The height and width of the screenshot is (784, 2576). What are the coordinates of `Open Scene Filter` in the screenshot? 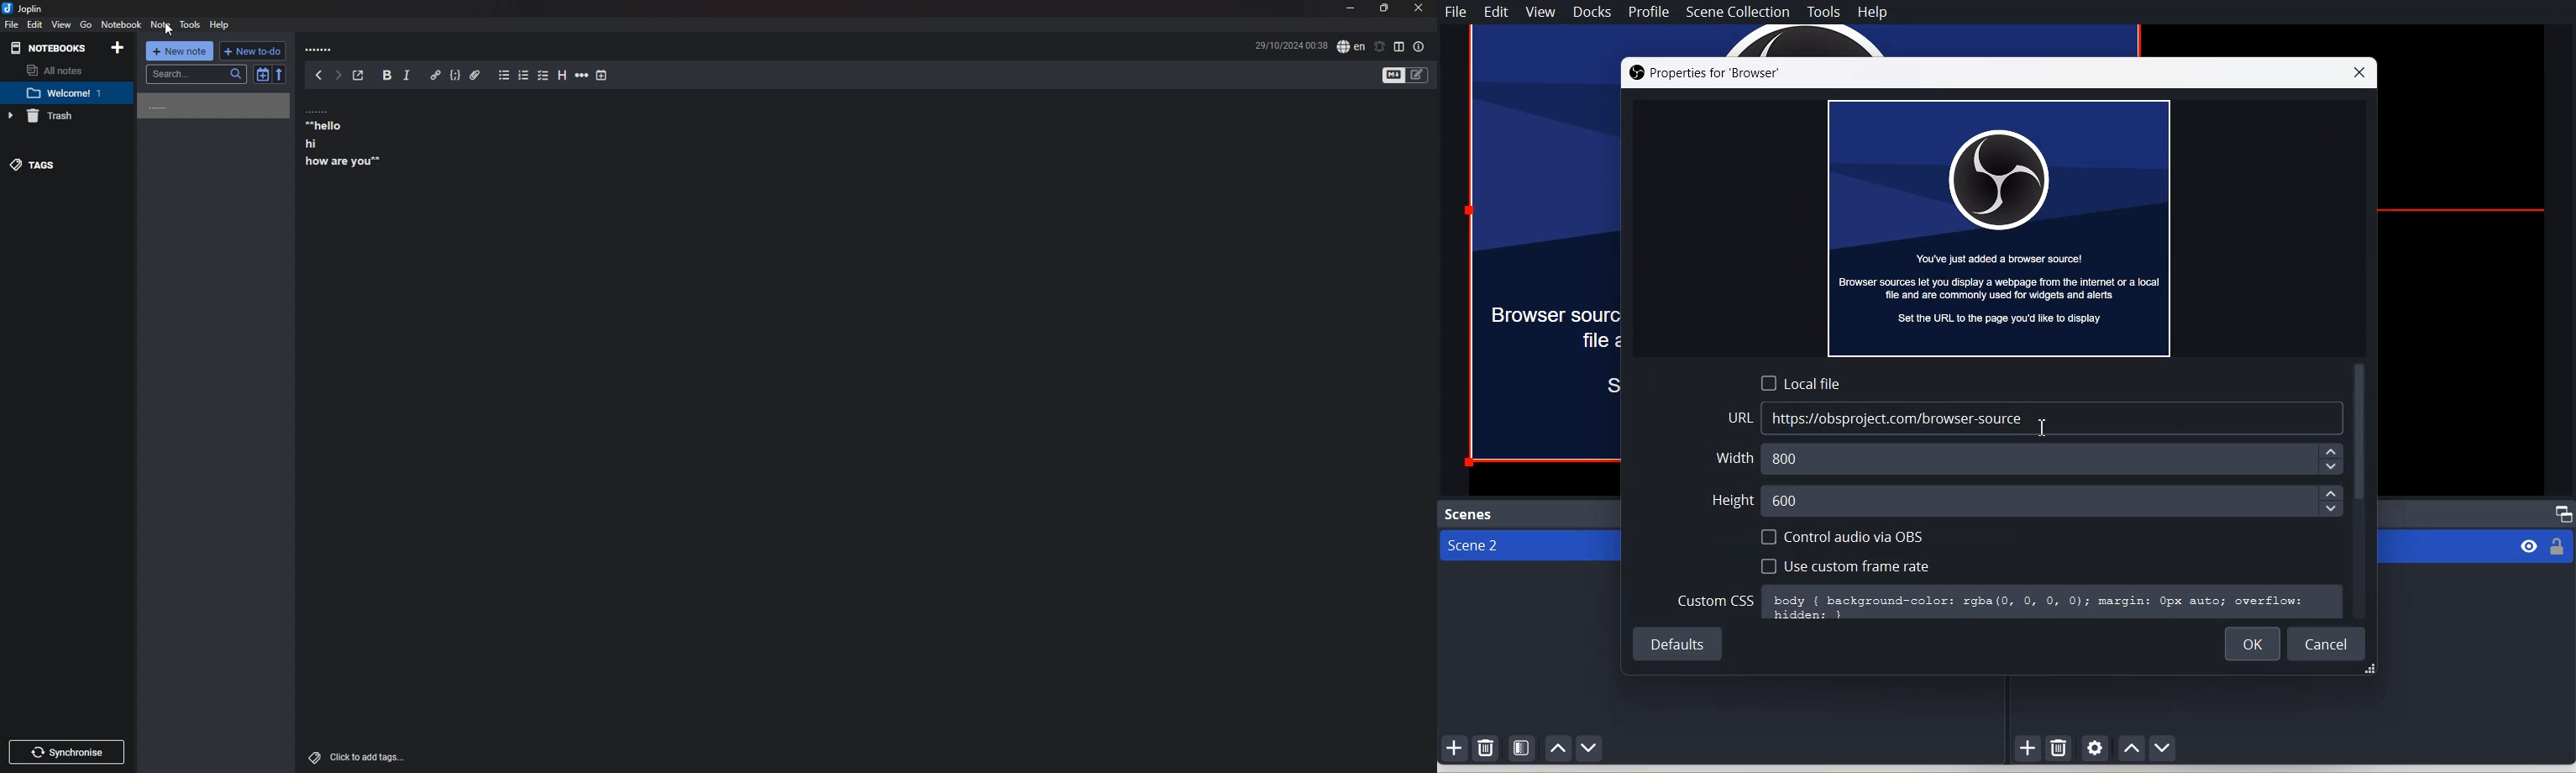 It's located at (1523, 747).